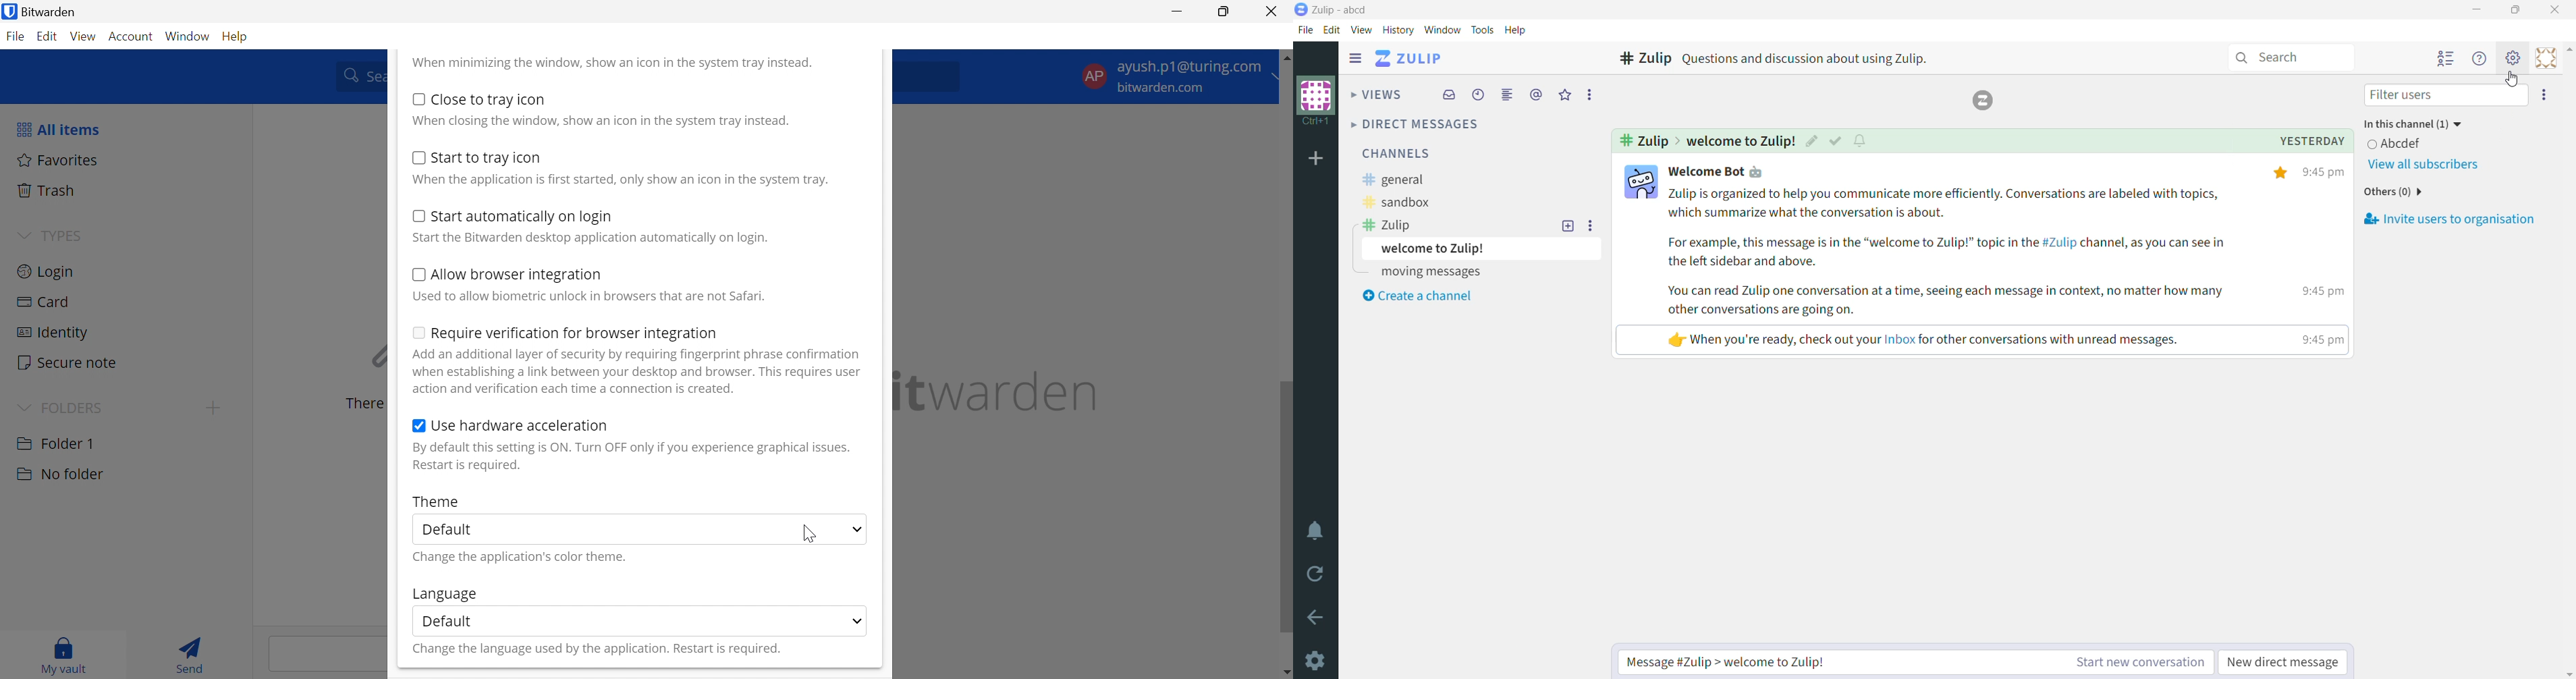 The height and width of the screenshot is (700, 2576). Describe the element at coordinates (575, 335) in the screenshot. I see `Require verification for browser intgretion` at that location.